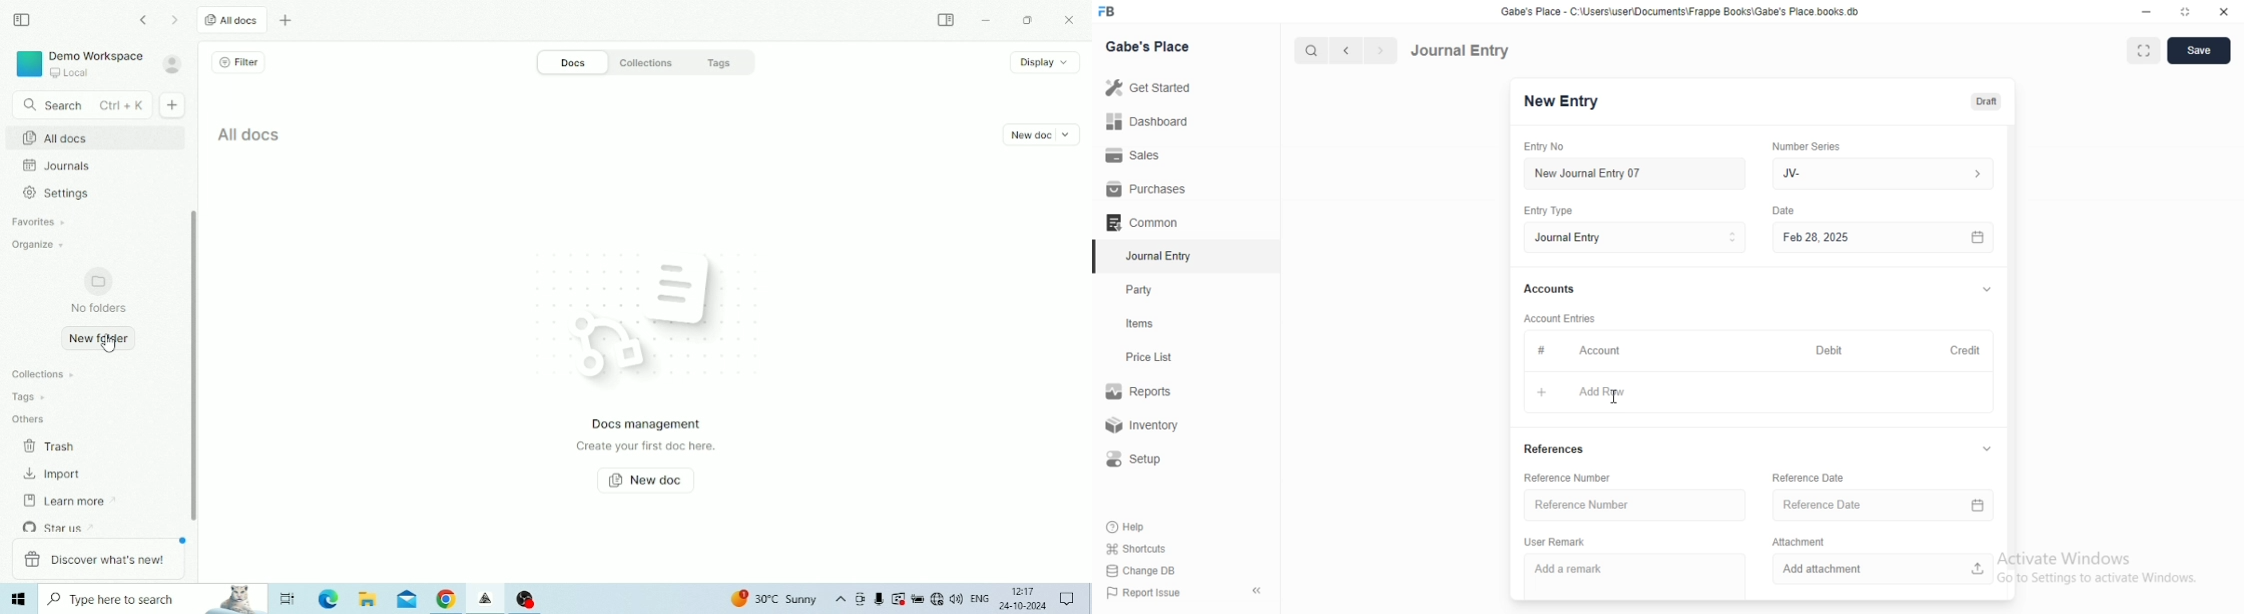  I want to click on ‘Reference Date, so click(1809, 477).